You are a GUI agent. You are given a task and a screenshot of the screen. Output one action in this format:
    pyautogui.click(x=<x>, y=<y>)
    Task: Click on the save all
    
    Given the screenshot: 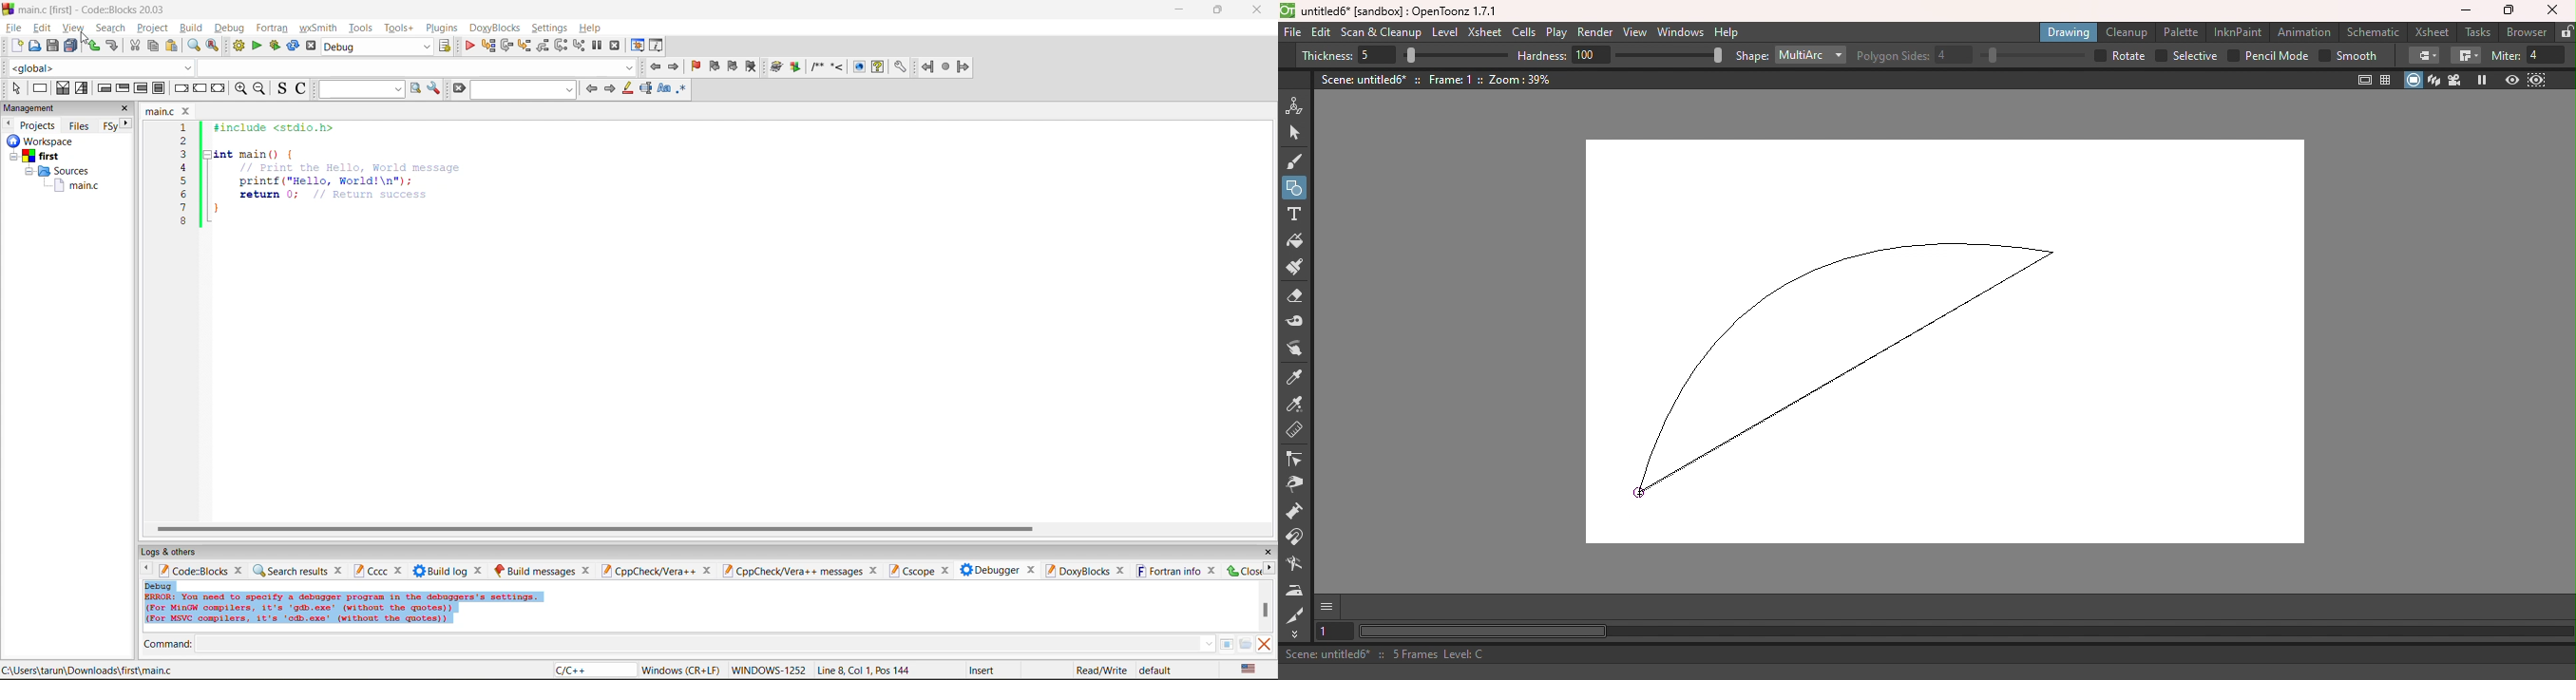 What is the action you would take?
    pyautogui.click(x=73, y=46)
    